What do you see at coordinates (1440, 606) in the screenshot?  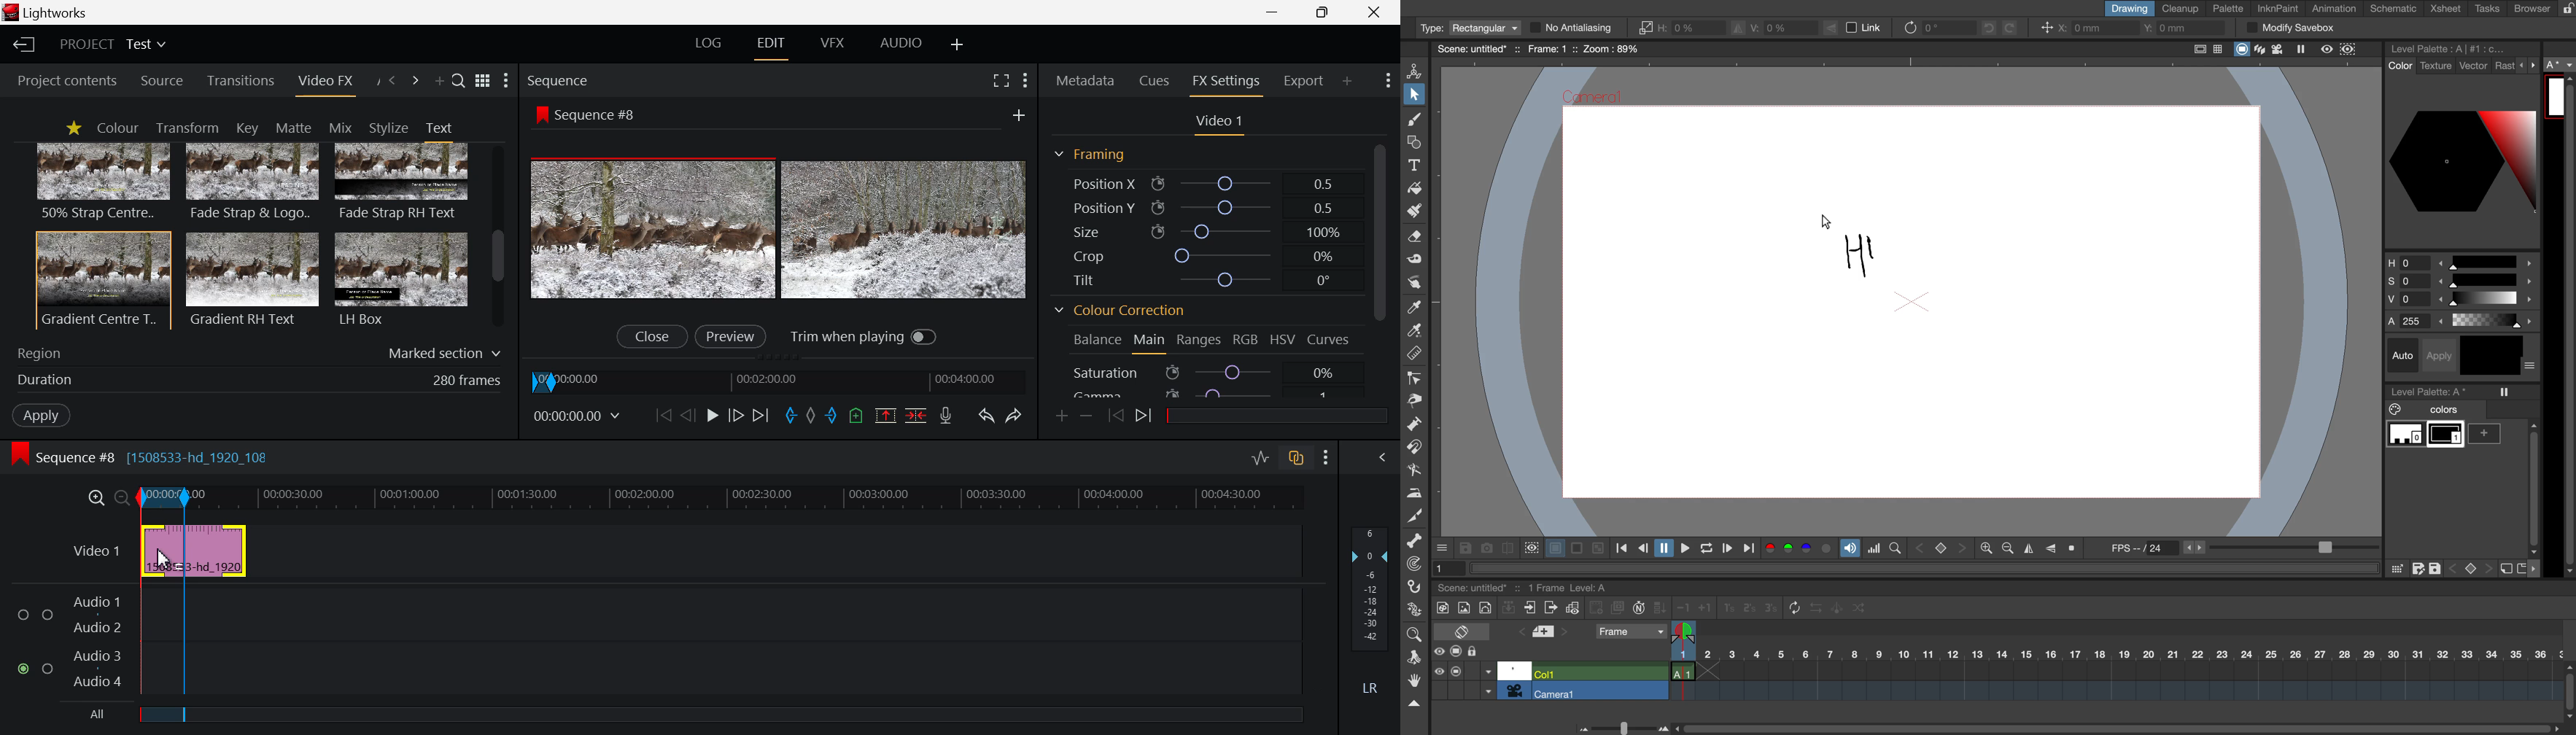 I see `new toonz raster level` at bounding box center [1440, 606].